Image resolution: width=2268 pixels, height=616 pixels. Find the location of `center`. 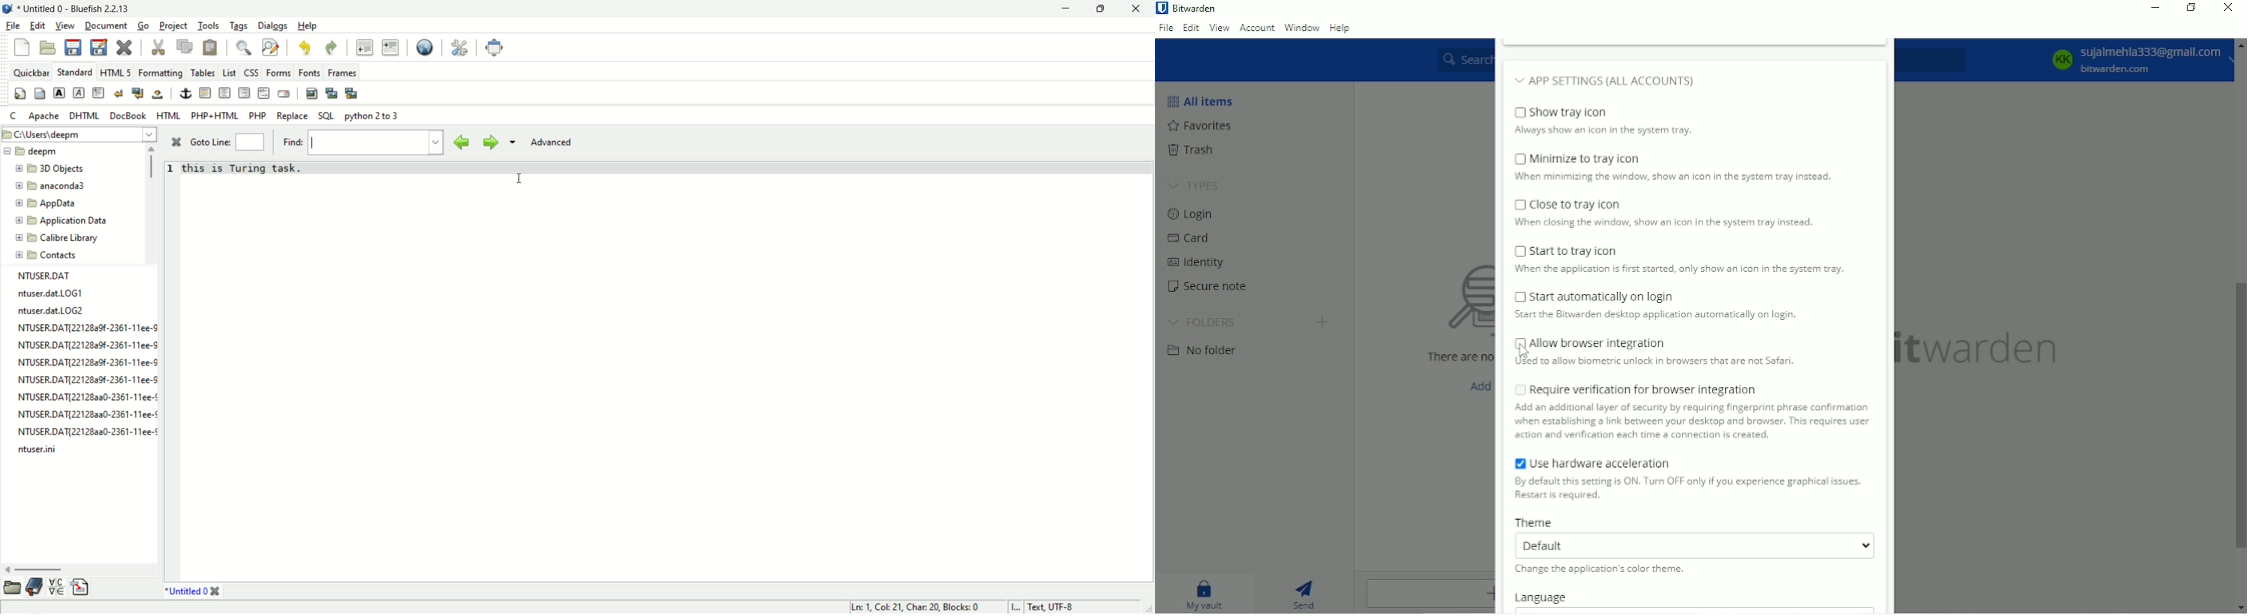

center is located at coordinates (226, 93).